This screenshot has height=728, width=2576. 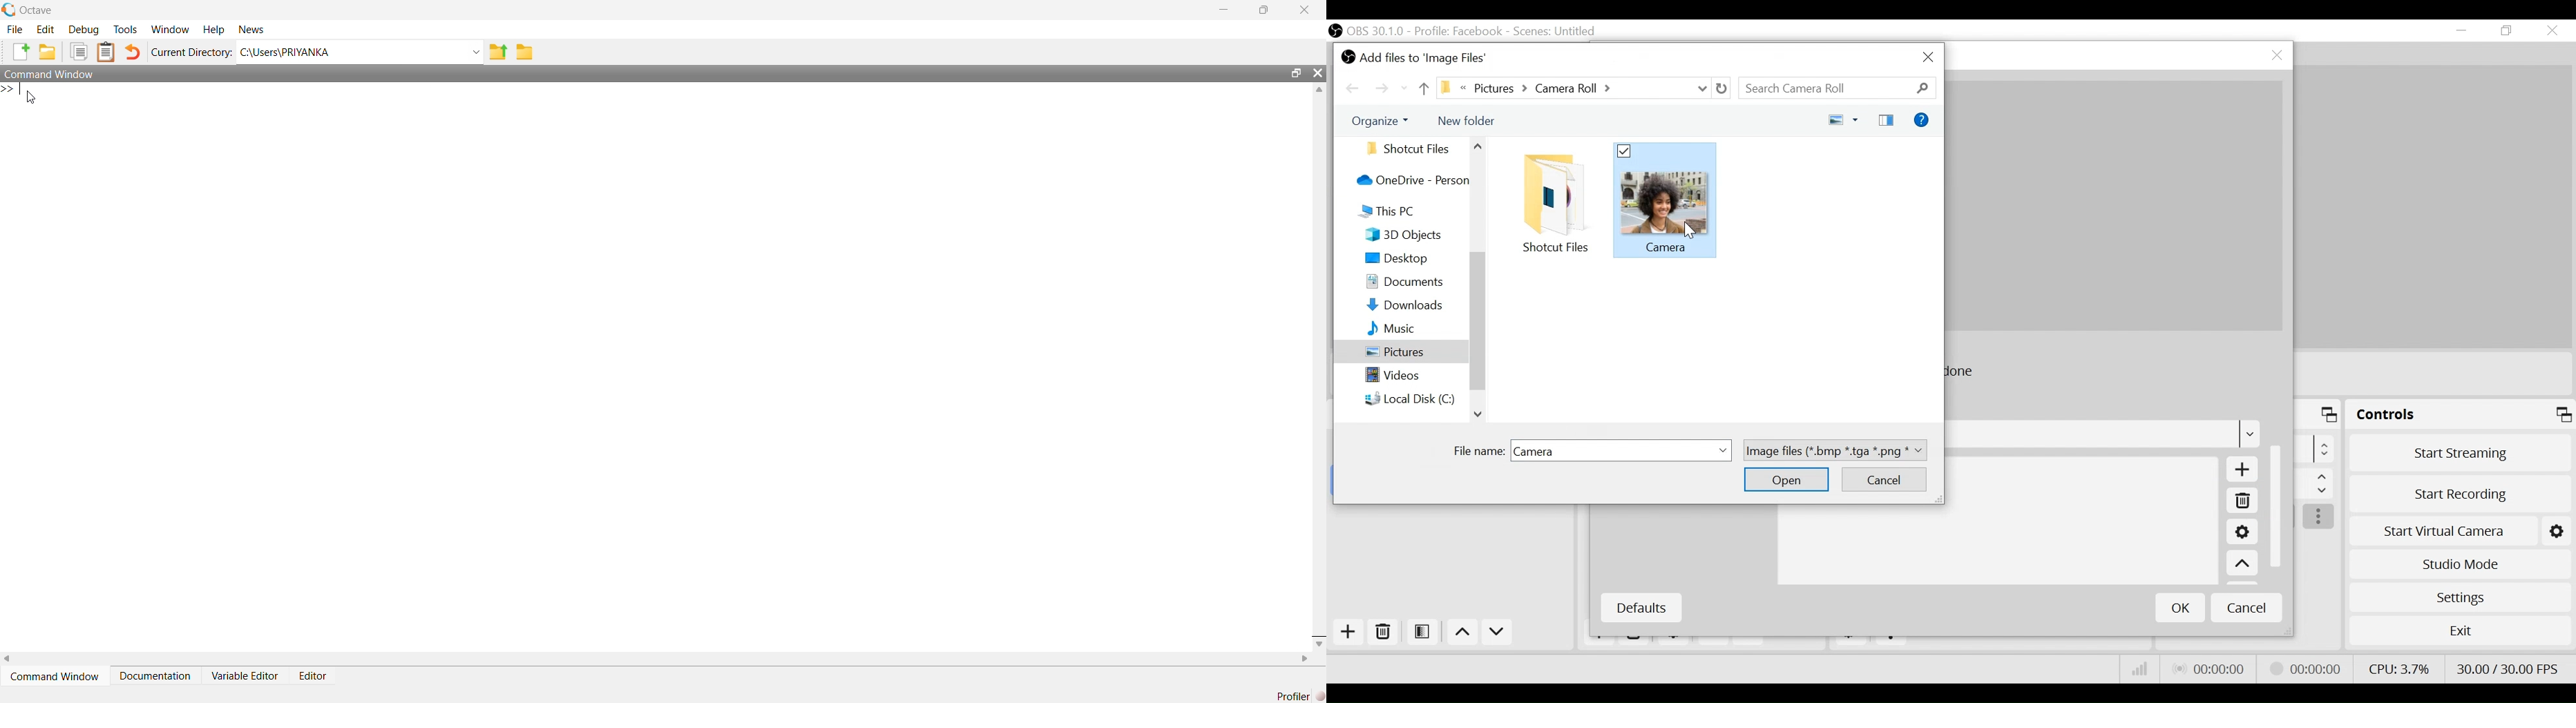 I want to click on Remove, so click(x=1384, y=633).